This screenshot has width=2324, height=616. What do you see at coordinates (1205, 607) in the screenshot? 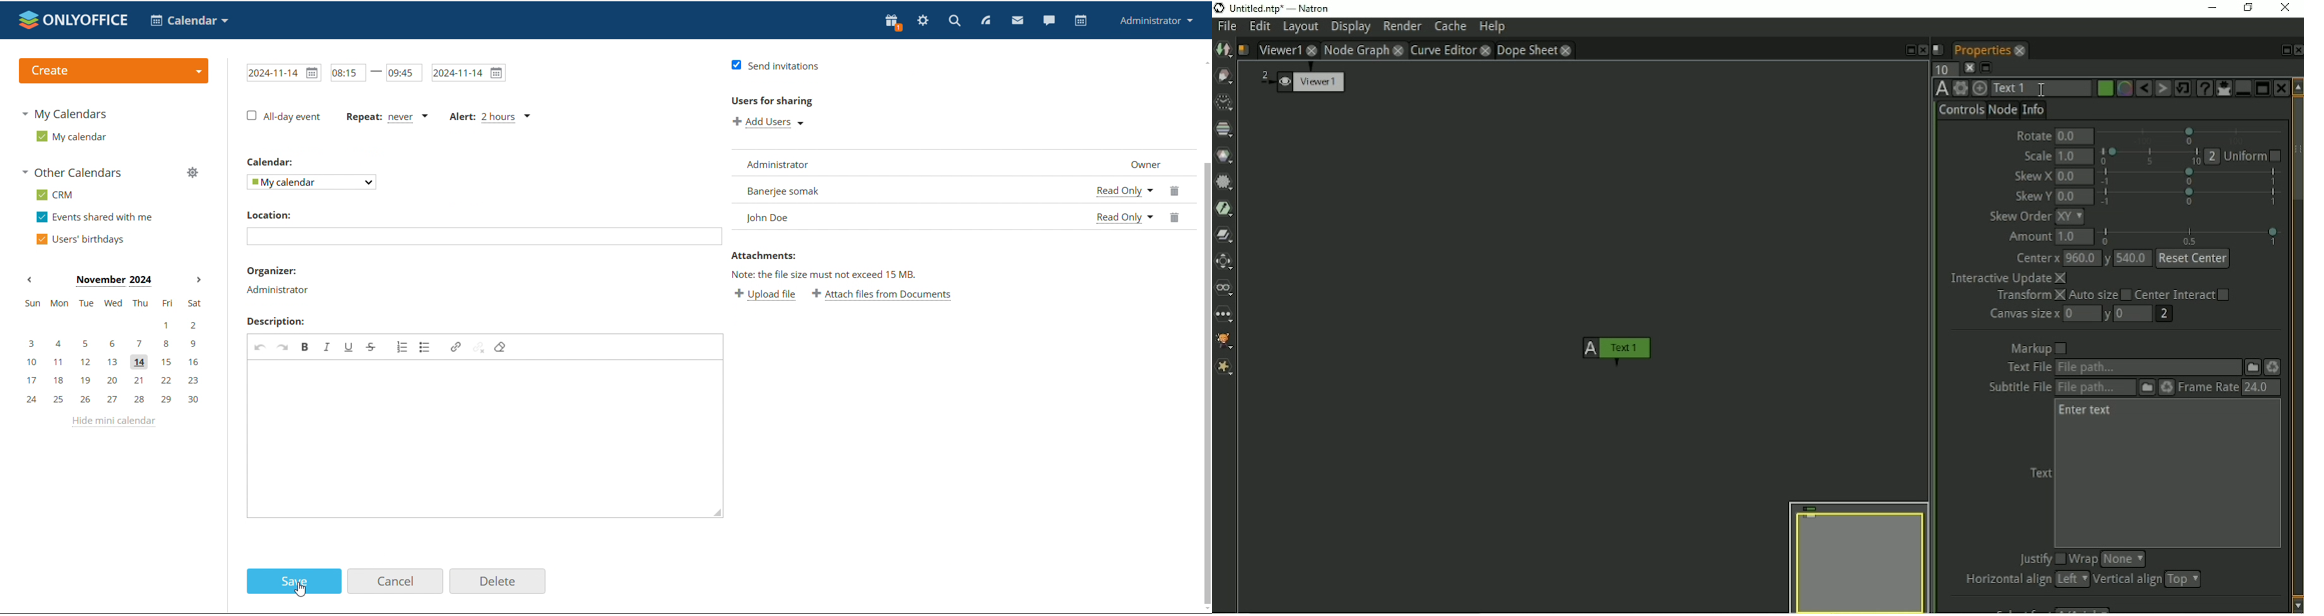
I see `scroll down` at bounding box center [1205, 607].